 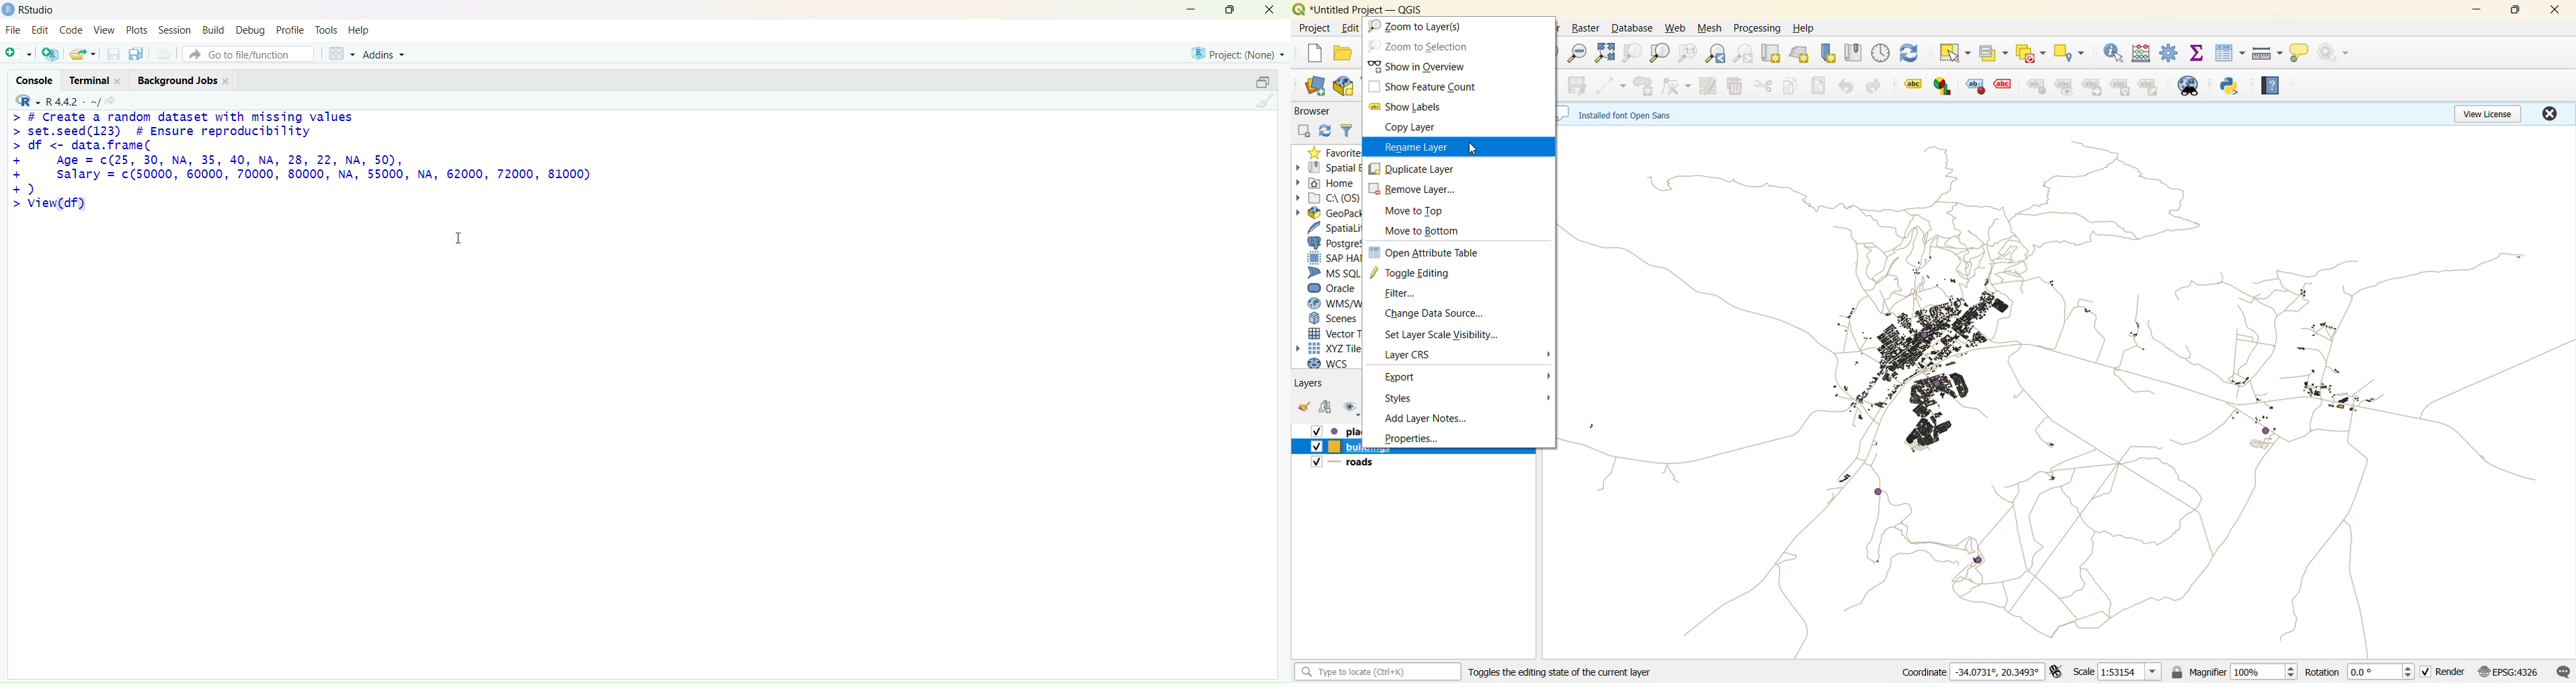 What do you see at coordinates (1571, 672) in the screenshot?
I see `Toggles the editing state of the current layer` at bounding box center [1571, 672].